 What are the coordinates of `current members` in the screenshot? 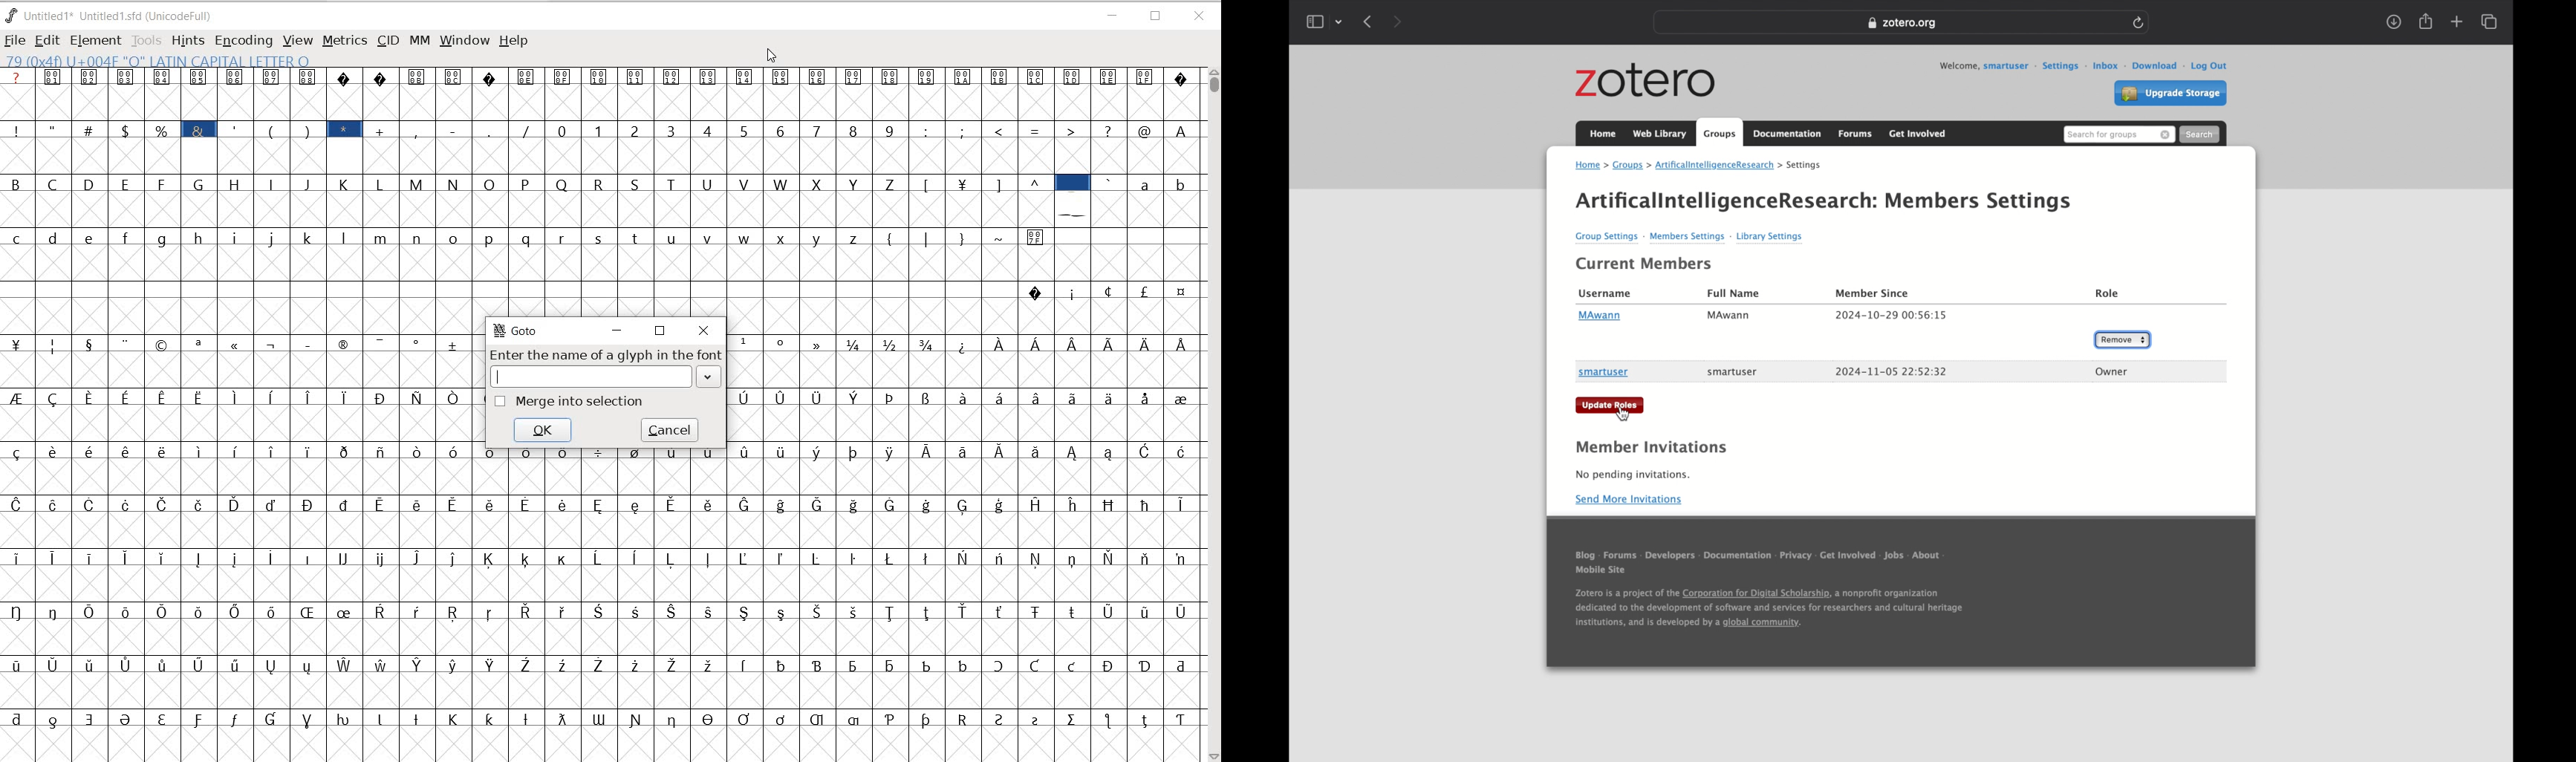 It's located at (1645, 264).